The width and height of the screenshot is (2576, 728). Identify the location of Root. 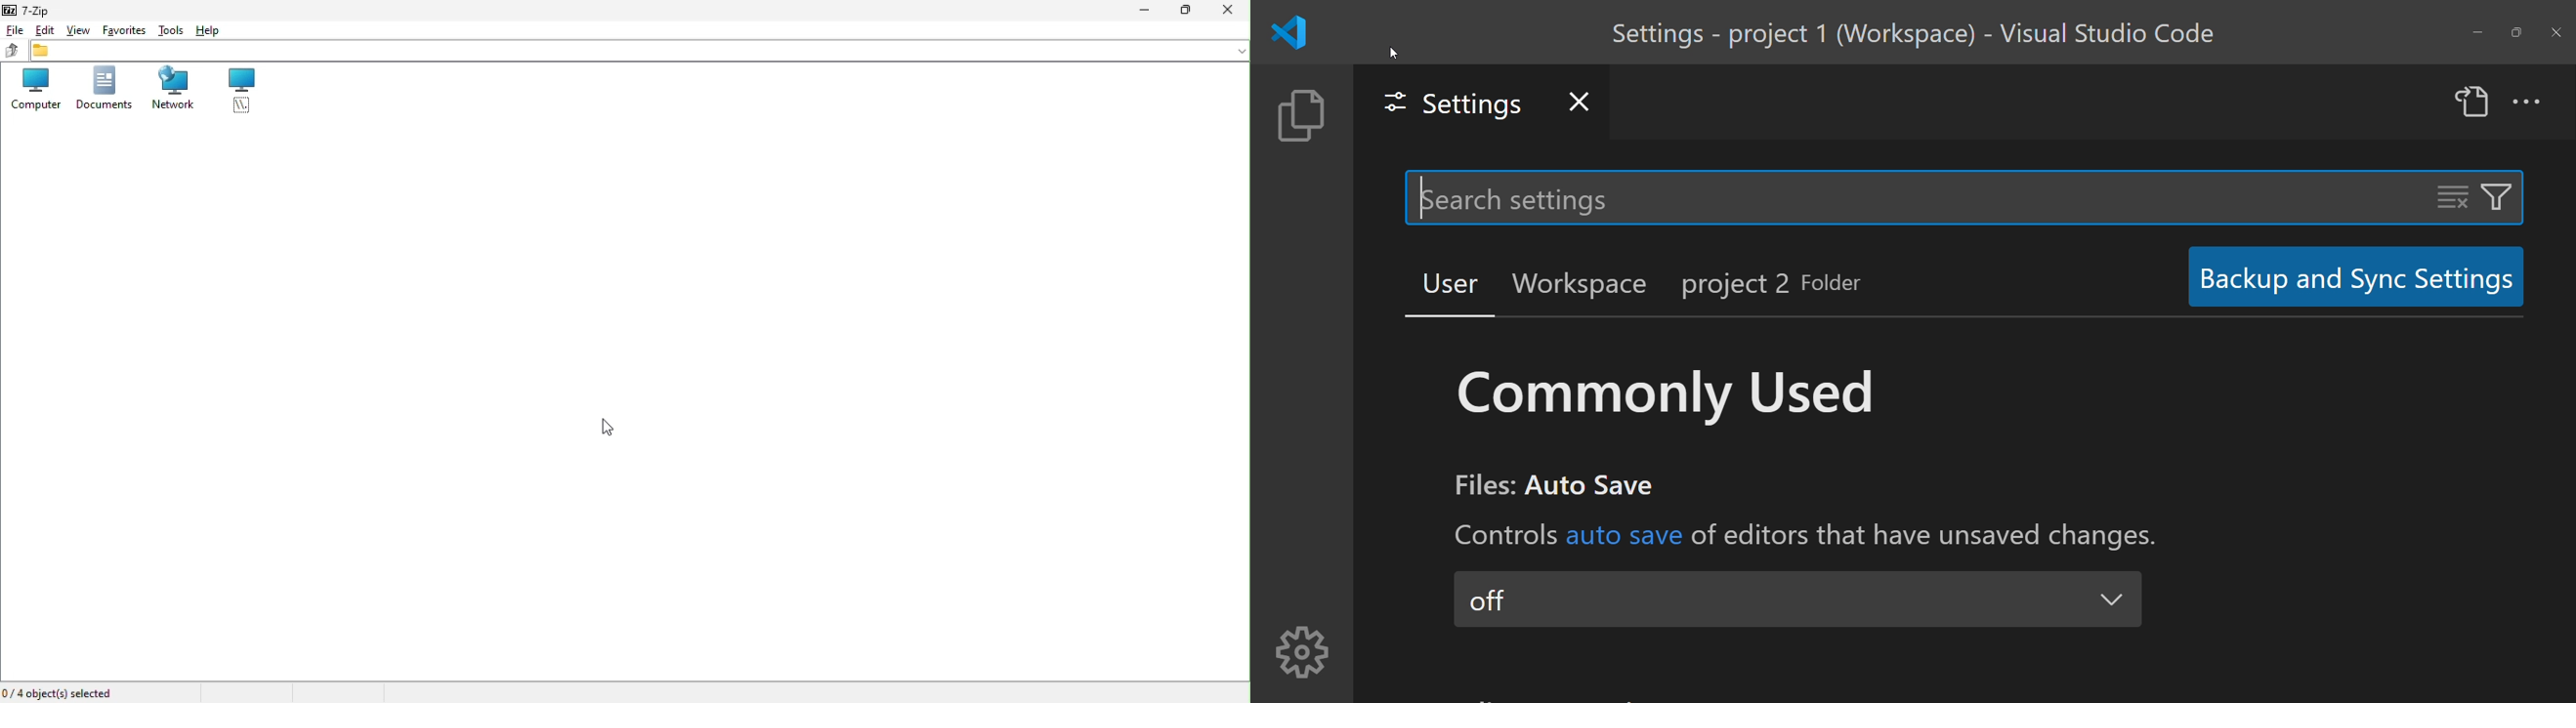
(243, 95).